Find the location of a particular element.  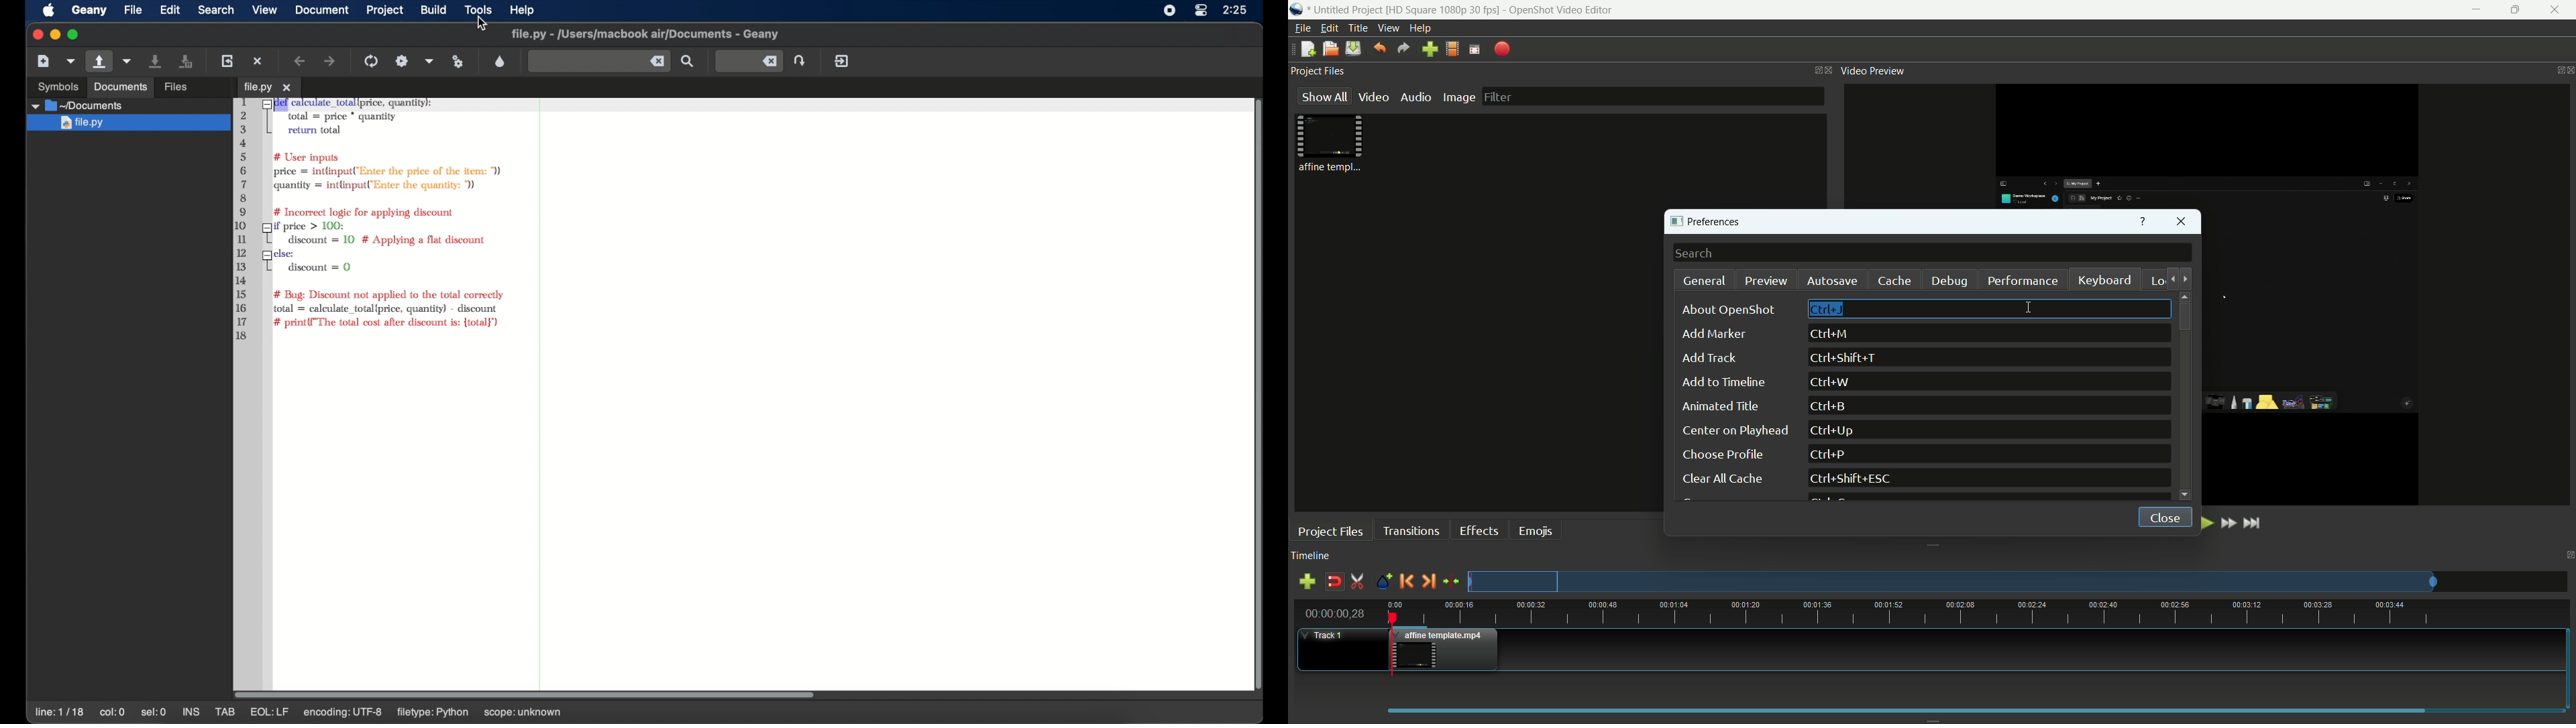

open recent file is located at coordinates (128, 62).